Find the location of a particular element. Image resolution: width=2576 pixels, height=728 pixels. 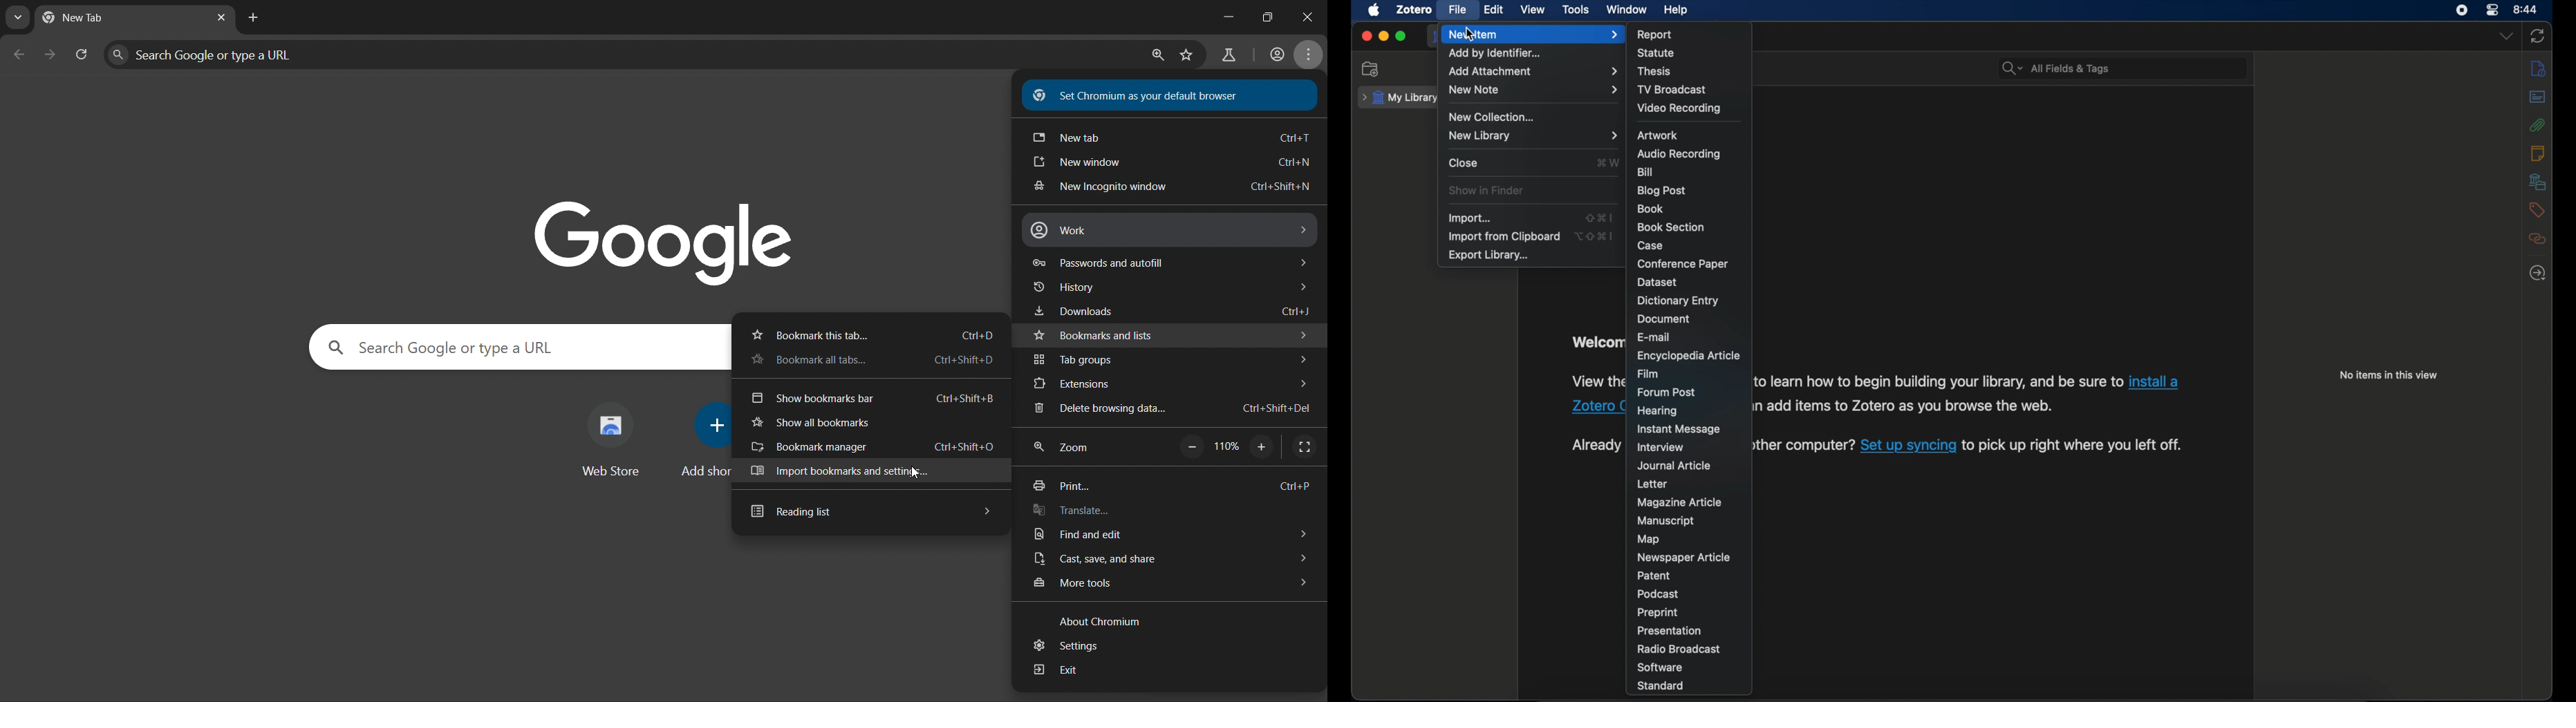

edit is located at coordinates (1492, 10).